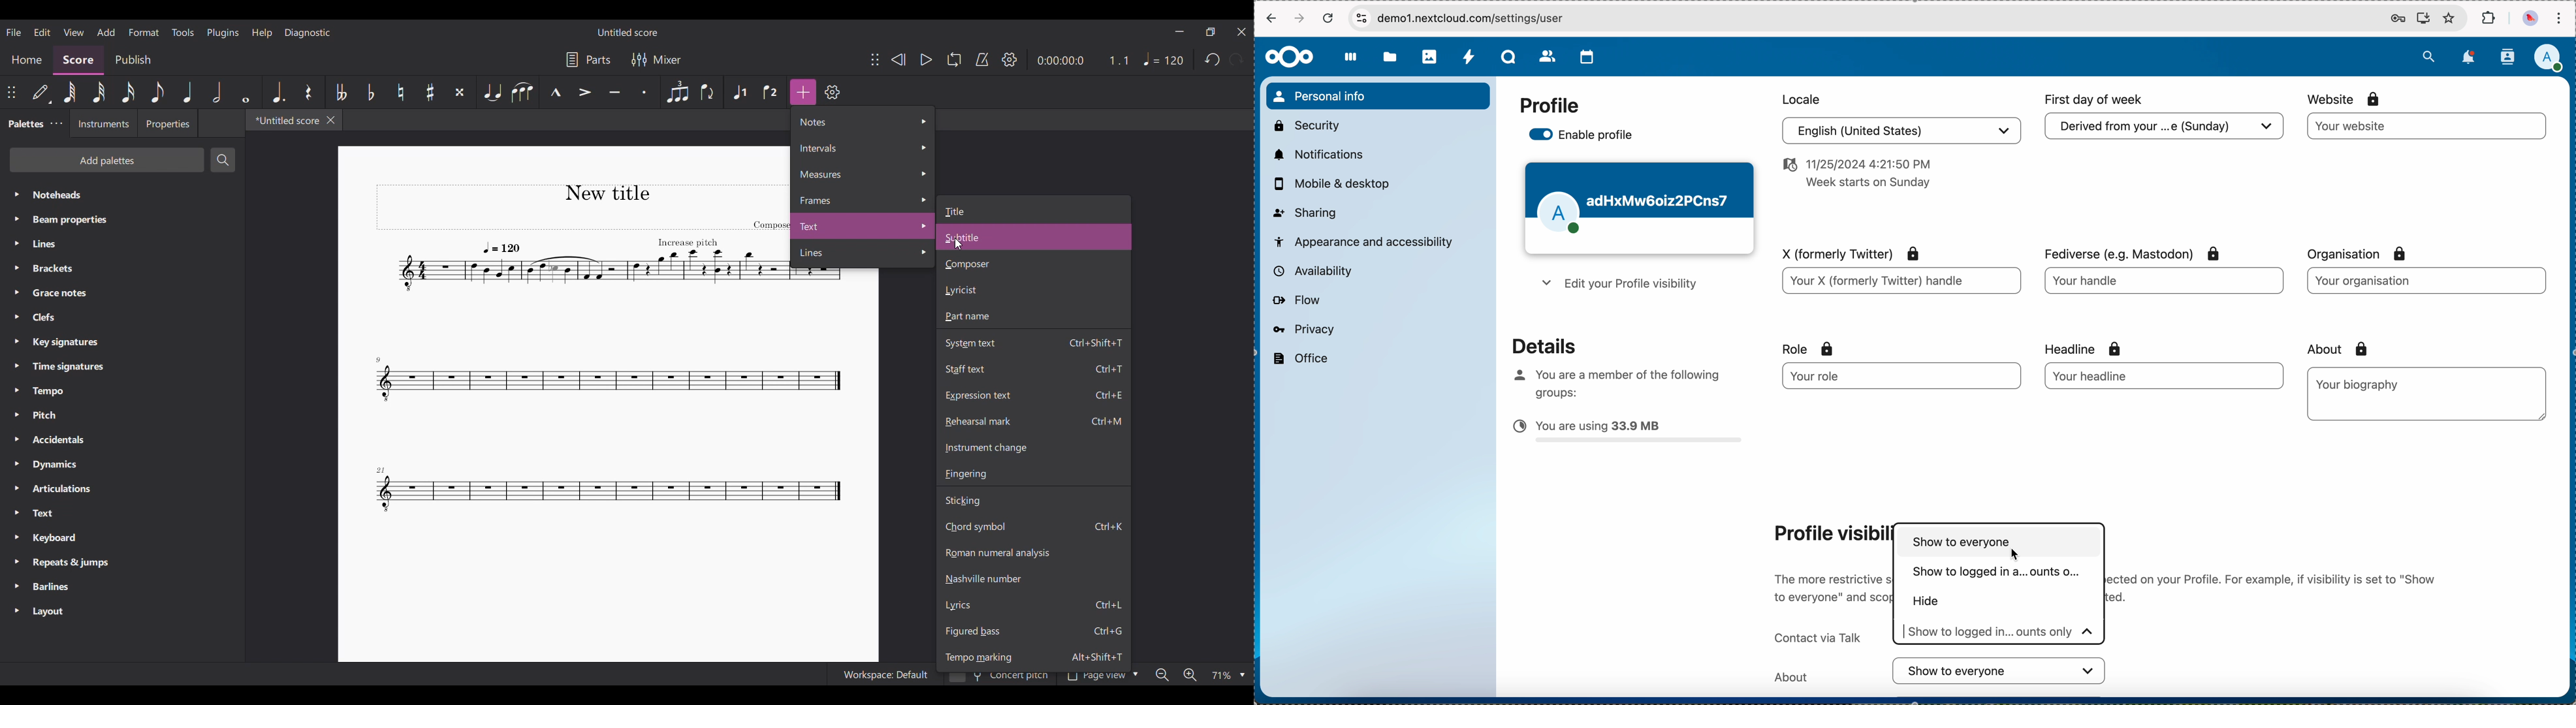  I want to click on appearance and accessibility, so click(1364, 241).